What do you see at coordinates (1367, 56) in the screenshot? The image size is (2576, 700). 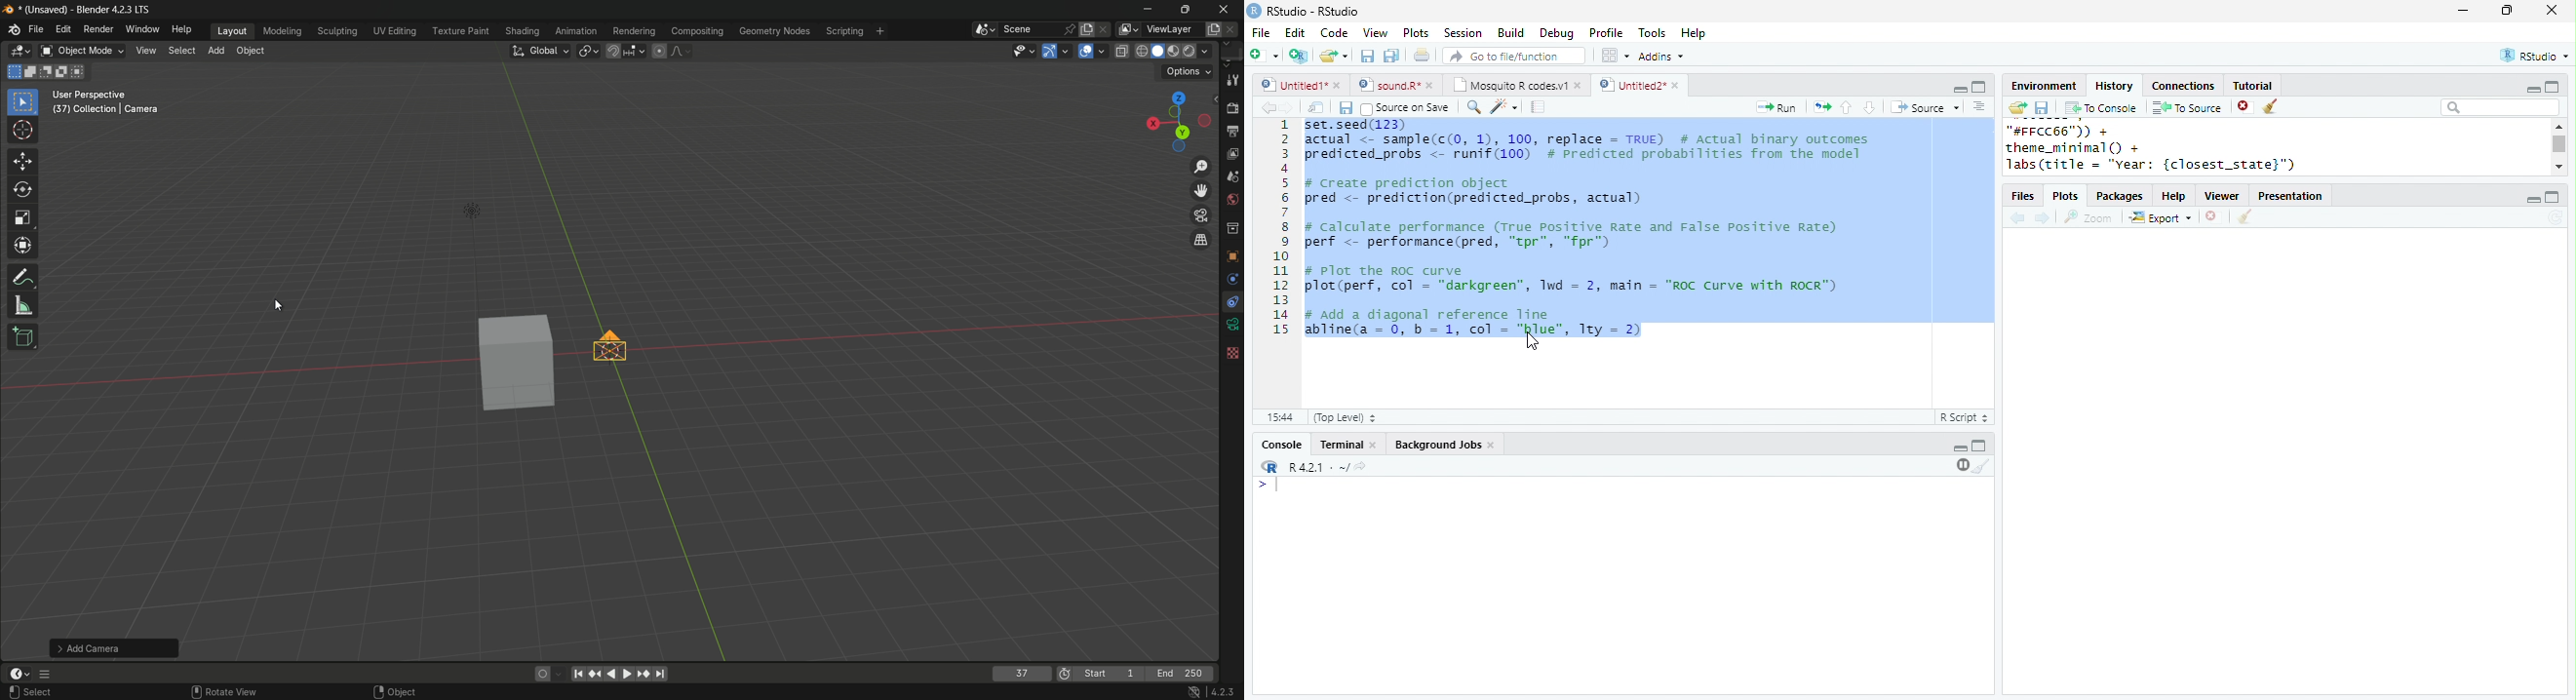 I see `save` at bounding box center [1367, 56].